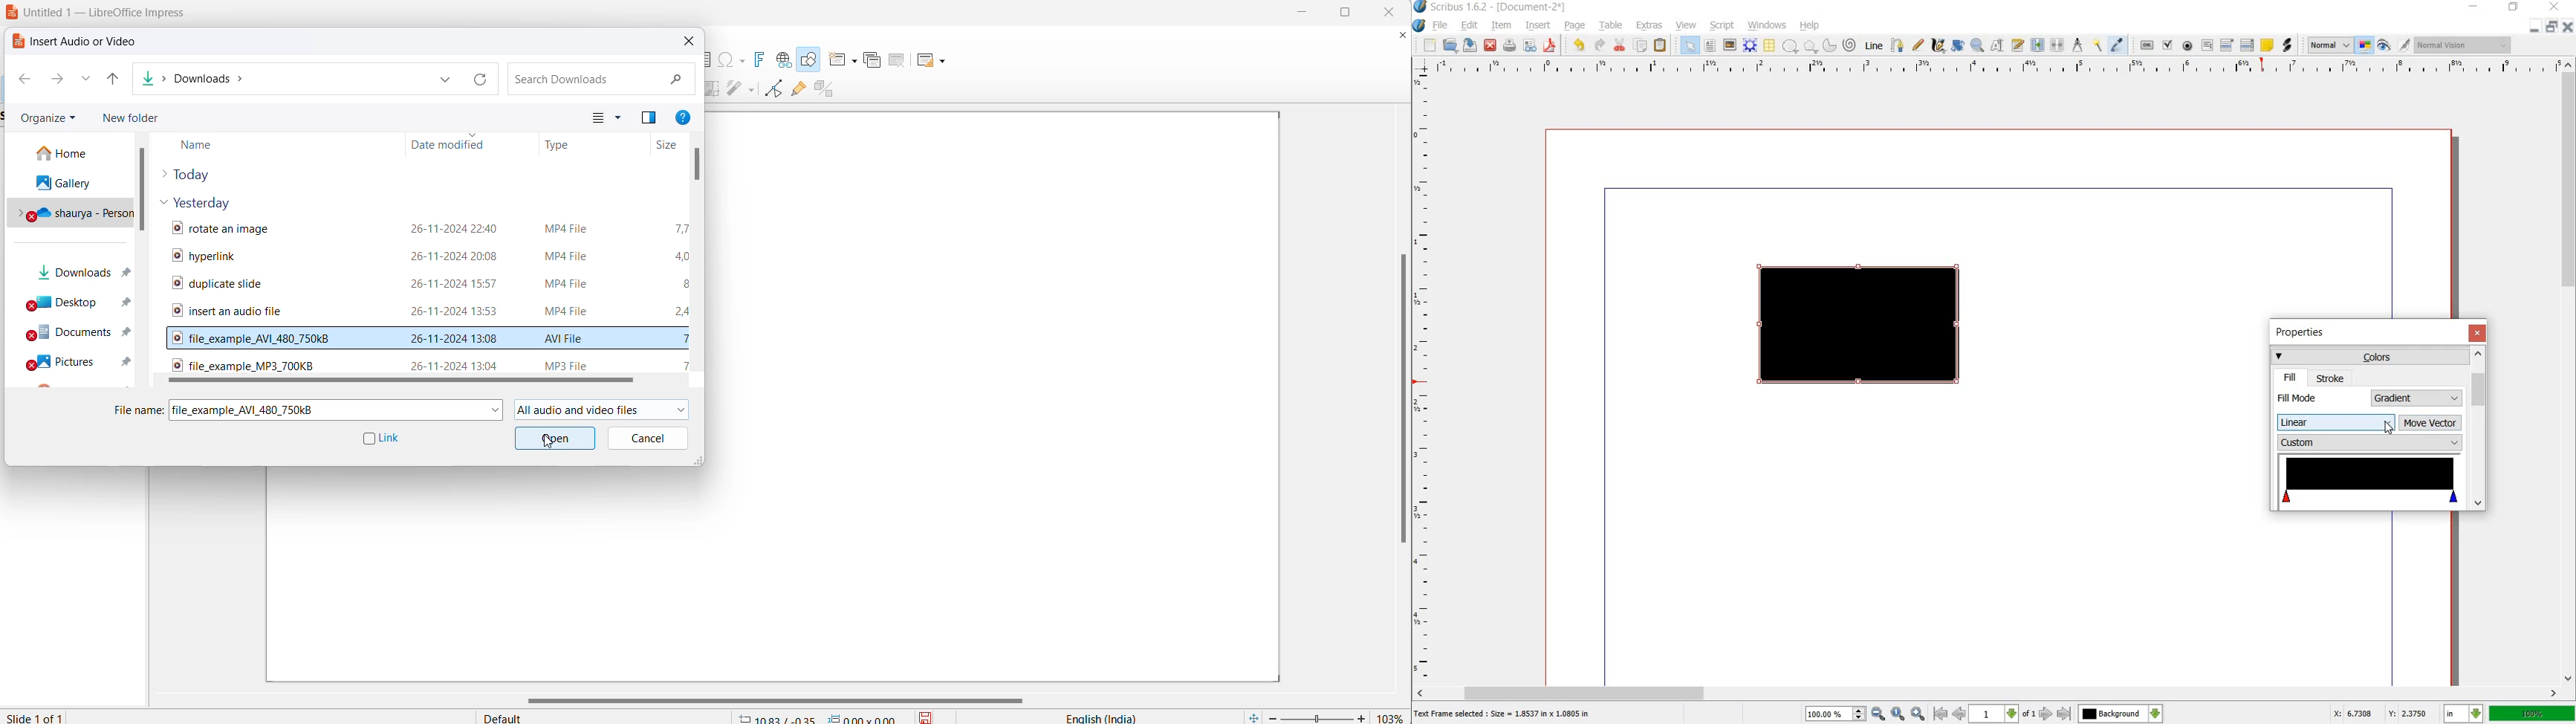 This screenshot has width=2576, height=728. What do you see at coordinates (786, 60) in the screenshot?
I see `insert hyperlink` at bounding box center [786, 60].